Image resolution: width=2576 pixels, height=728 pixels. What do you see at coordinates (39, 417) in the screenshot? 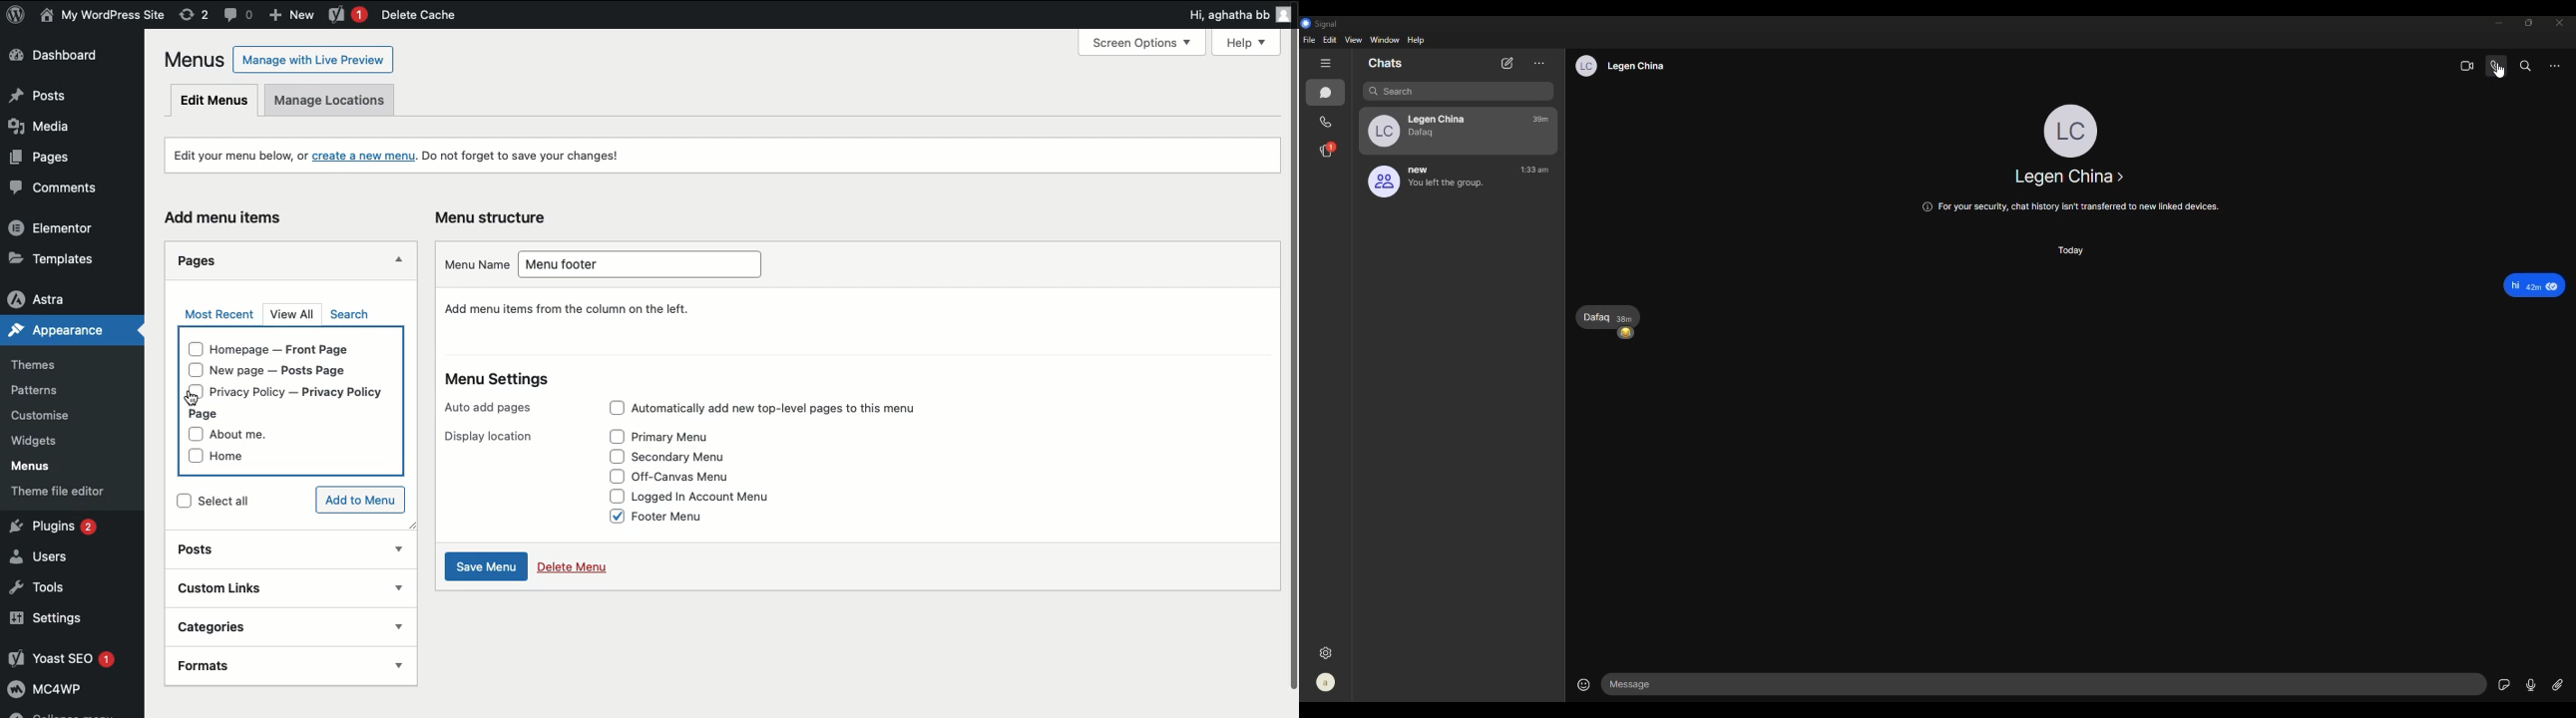
I see `Customise` at bounding box center [39, 417].